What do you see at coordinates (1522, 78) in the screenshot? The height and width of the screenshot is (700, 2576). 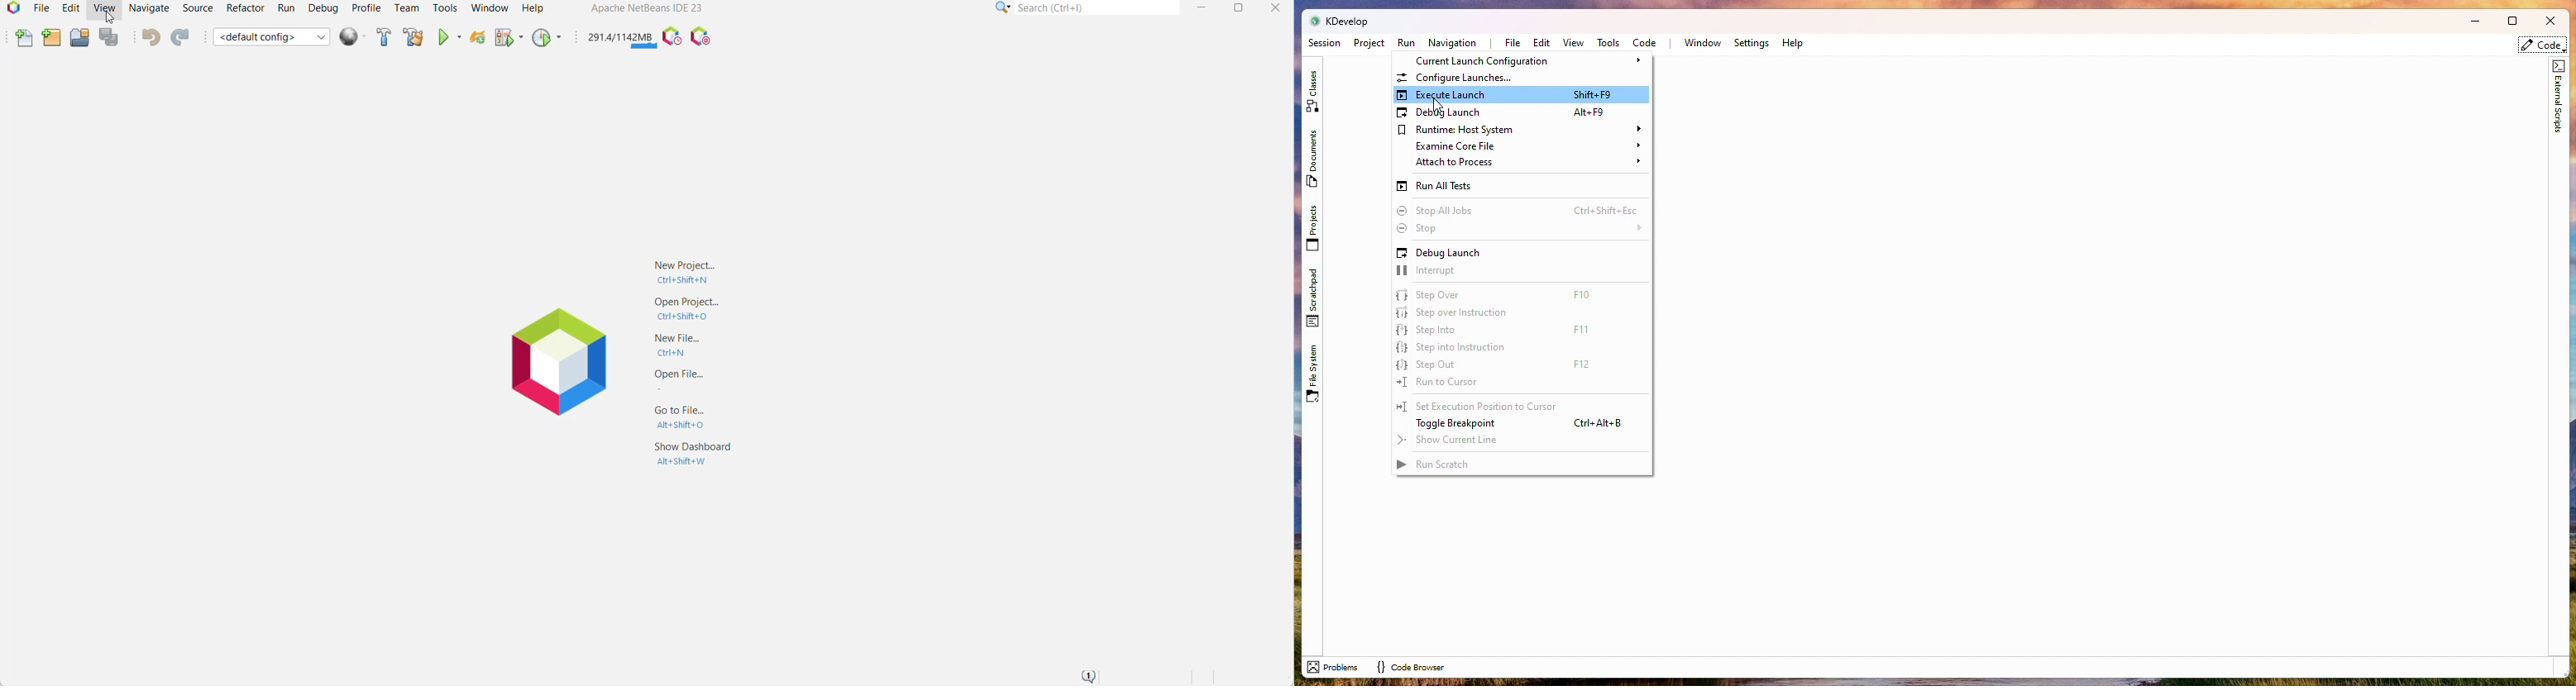 I see `Configuration Launches` at bounding box center [1522, 78].